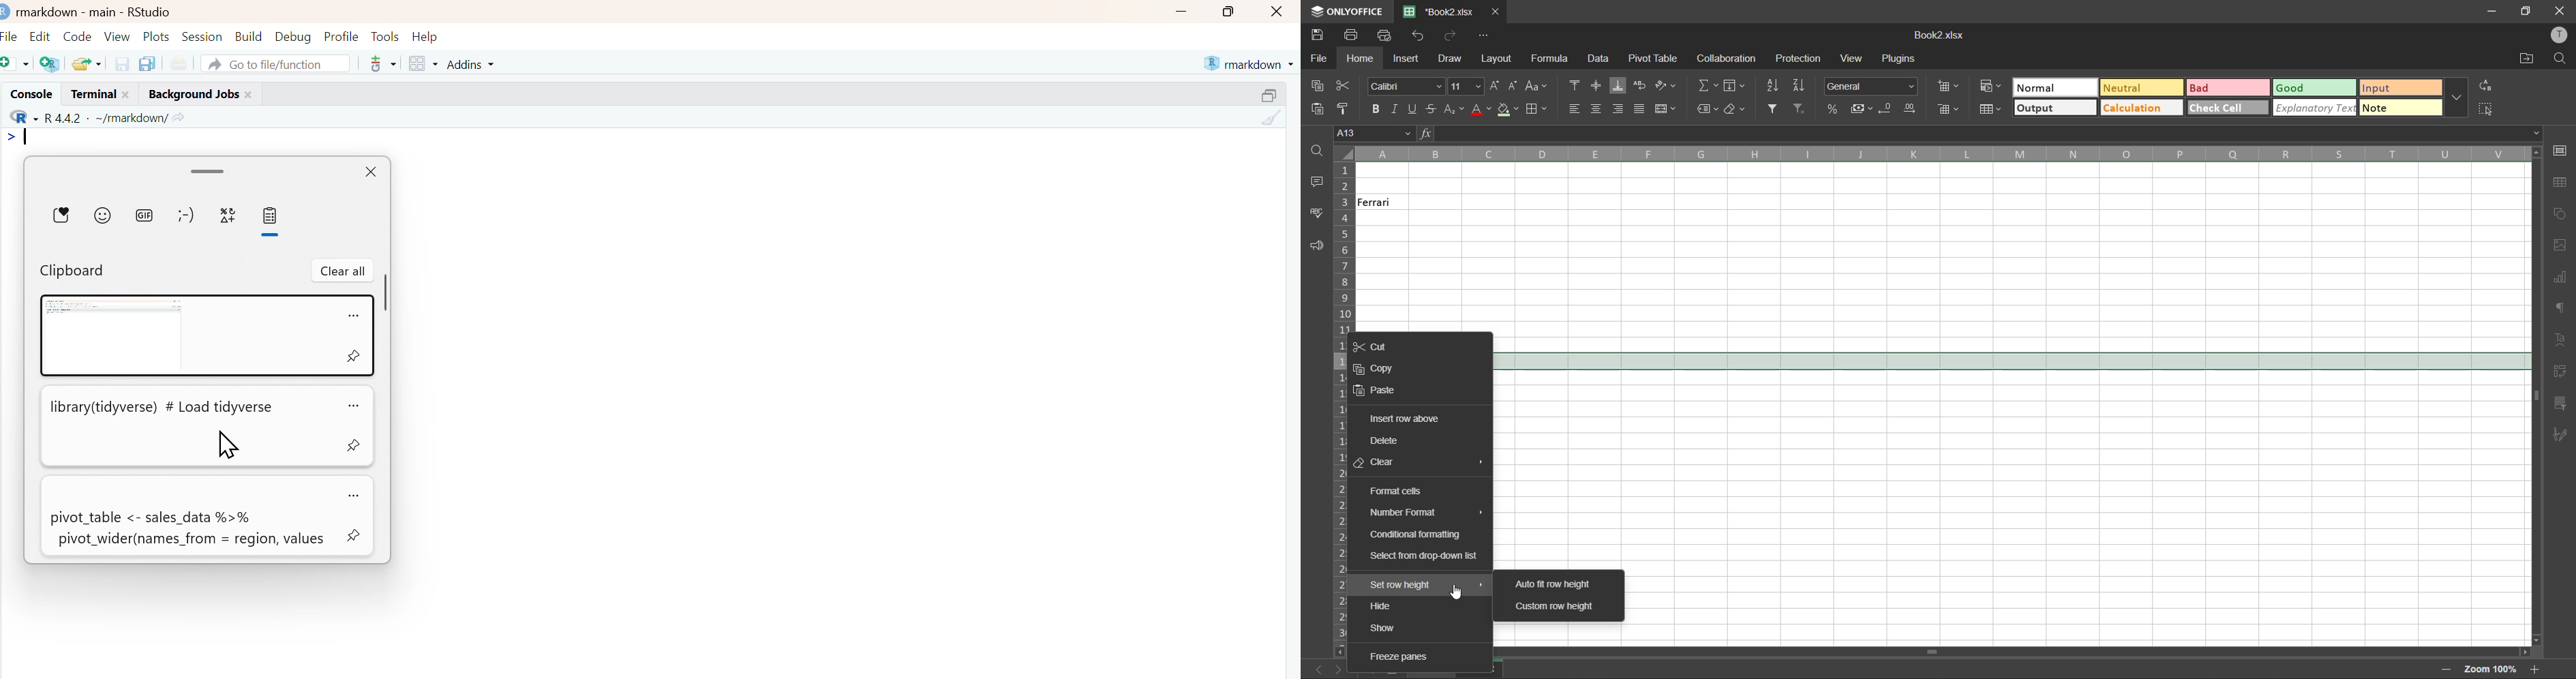  What do you see at coordinates (1344, 86) in the screenshot?
I see `cut` at bounding box center [1344, 86].